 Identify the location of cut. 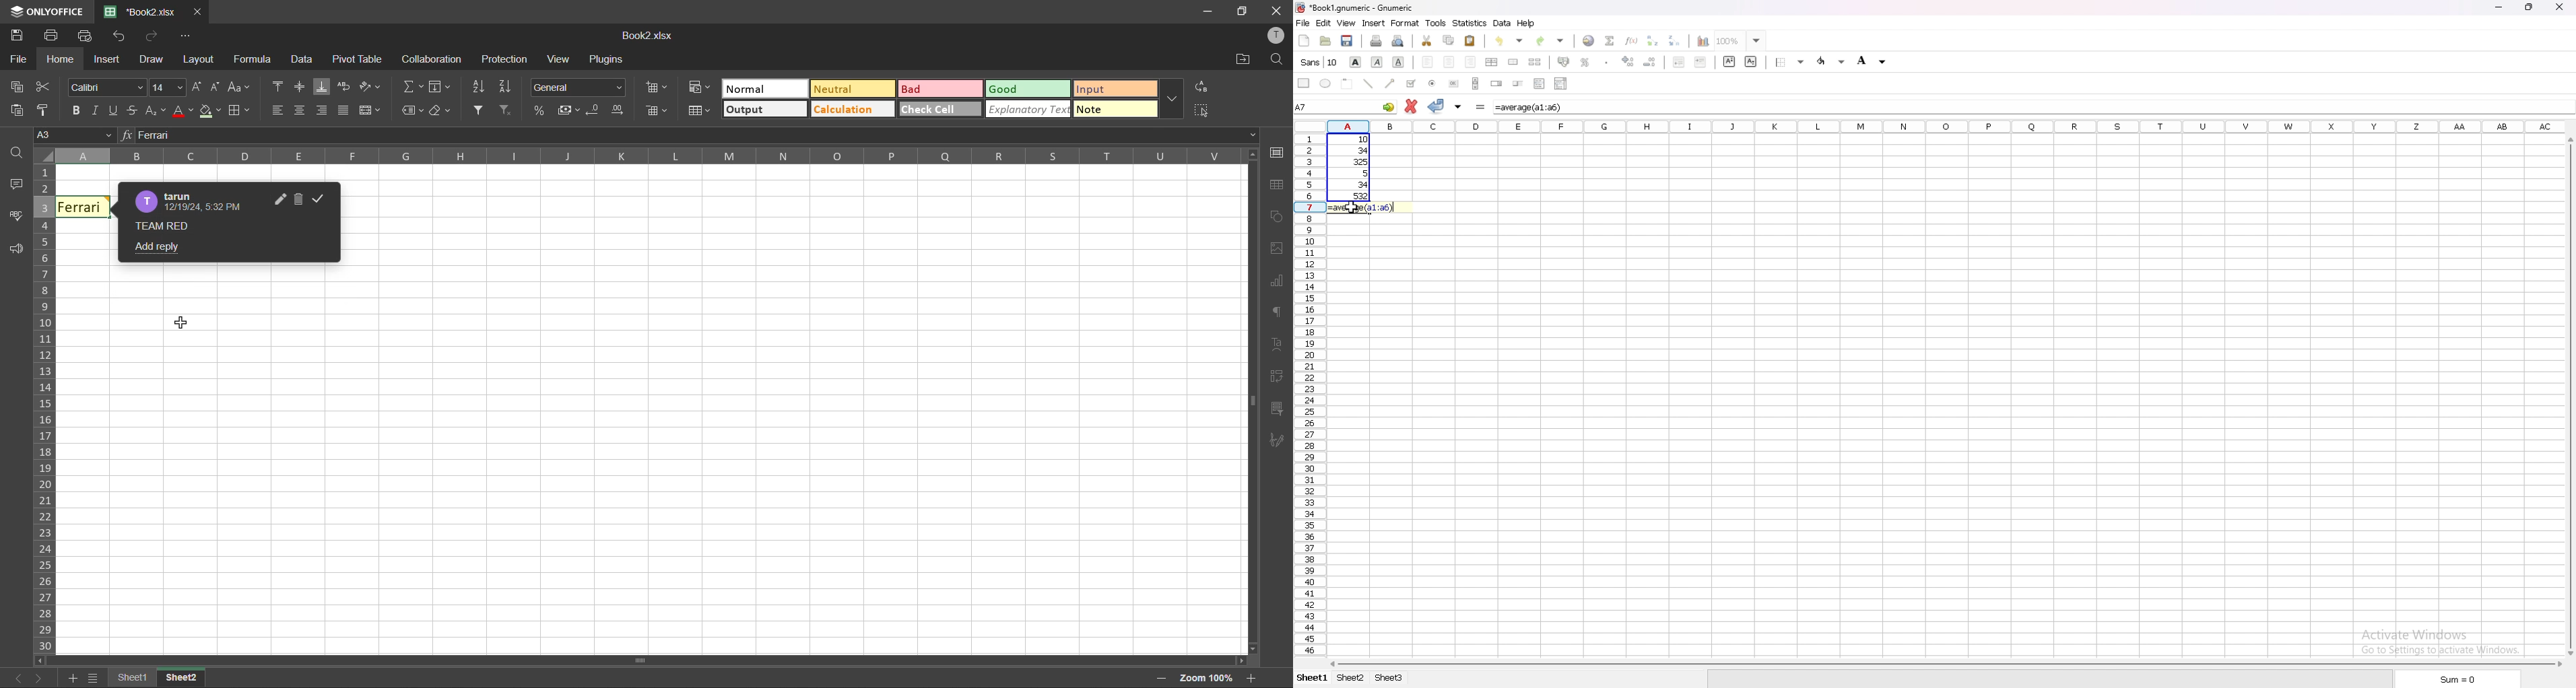
(46, 86).